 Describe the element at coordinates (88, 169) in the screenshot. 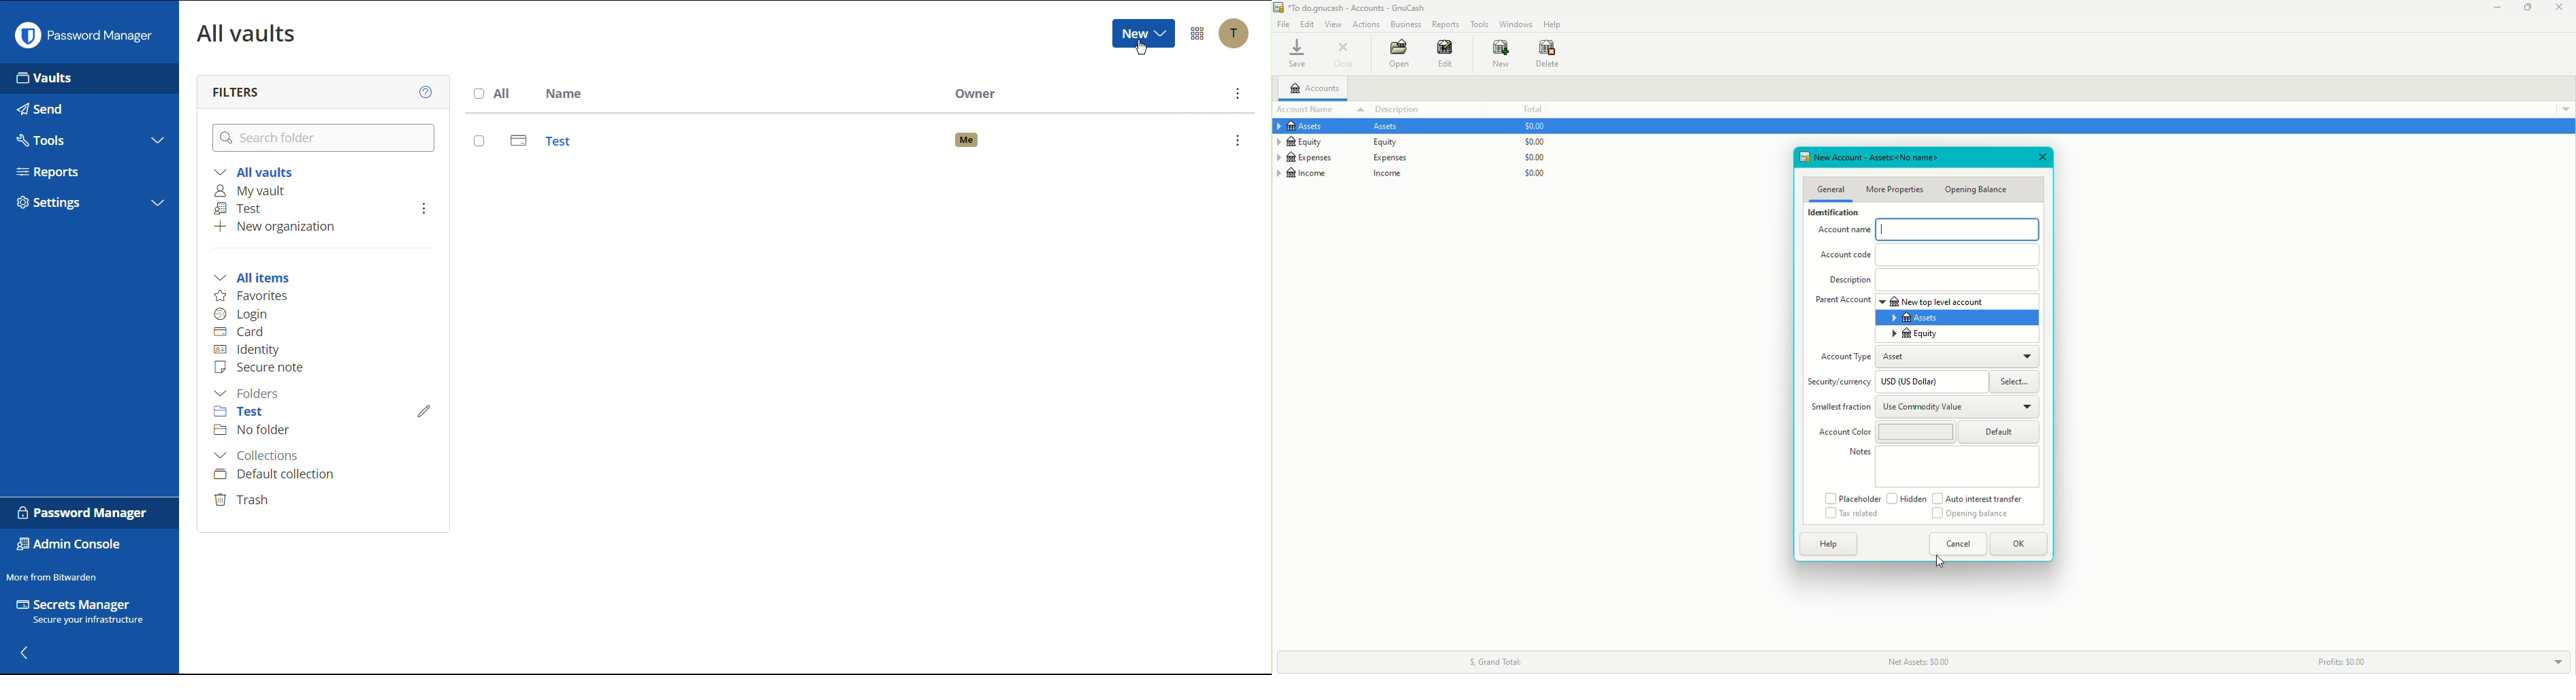

I see `Reports` at that location.